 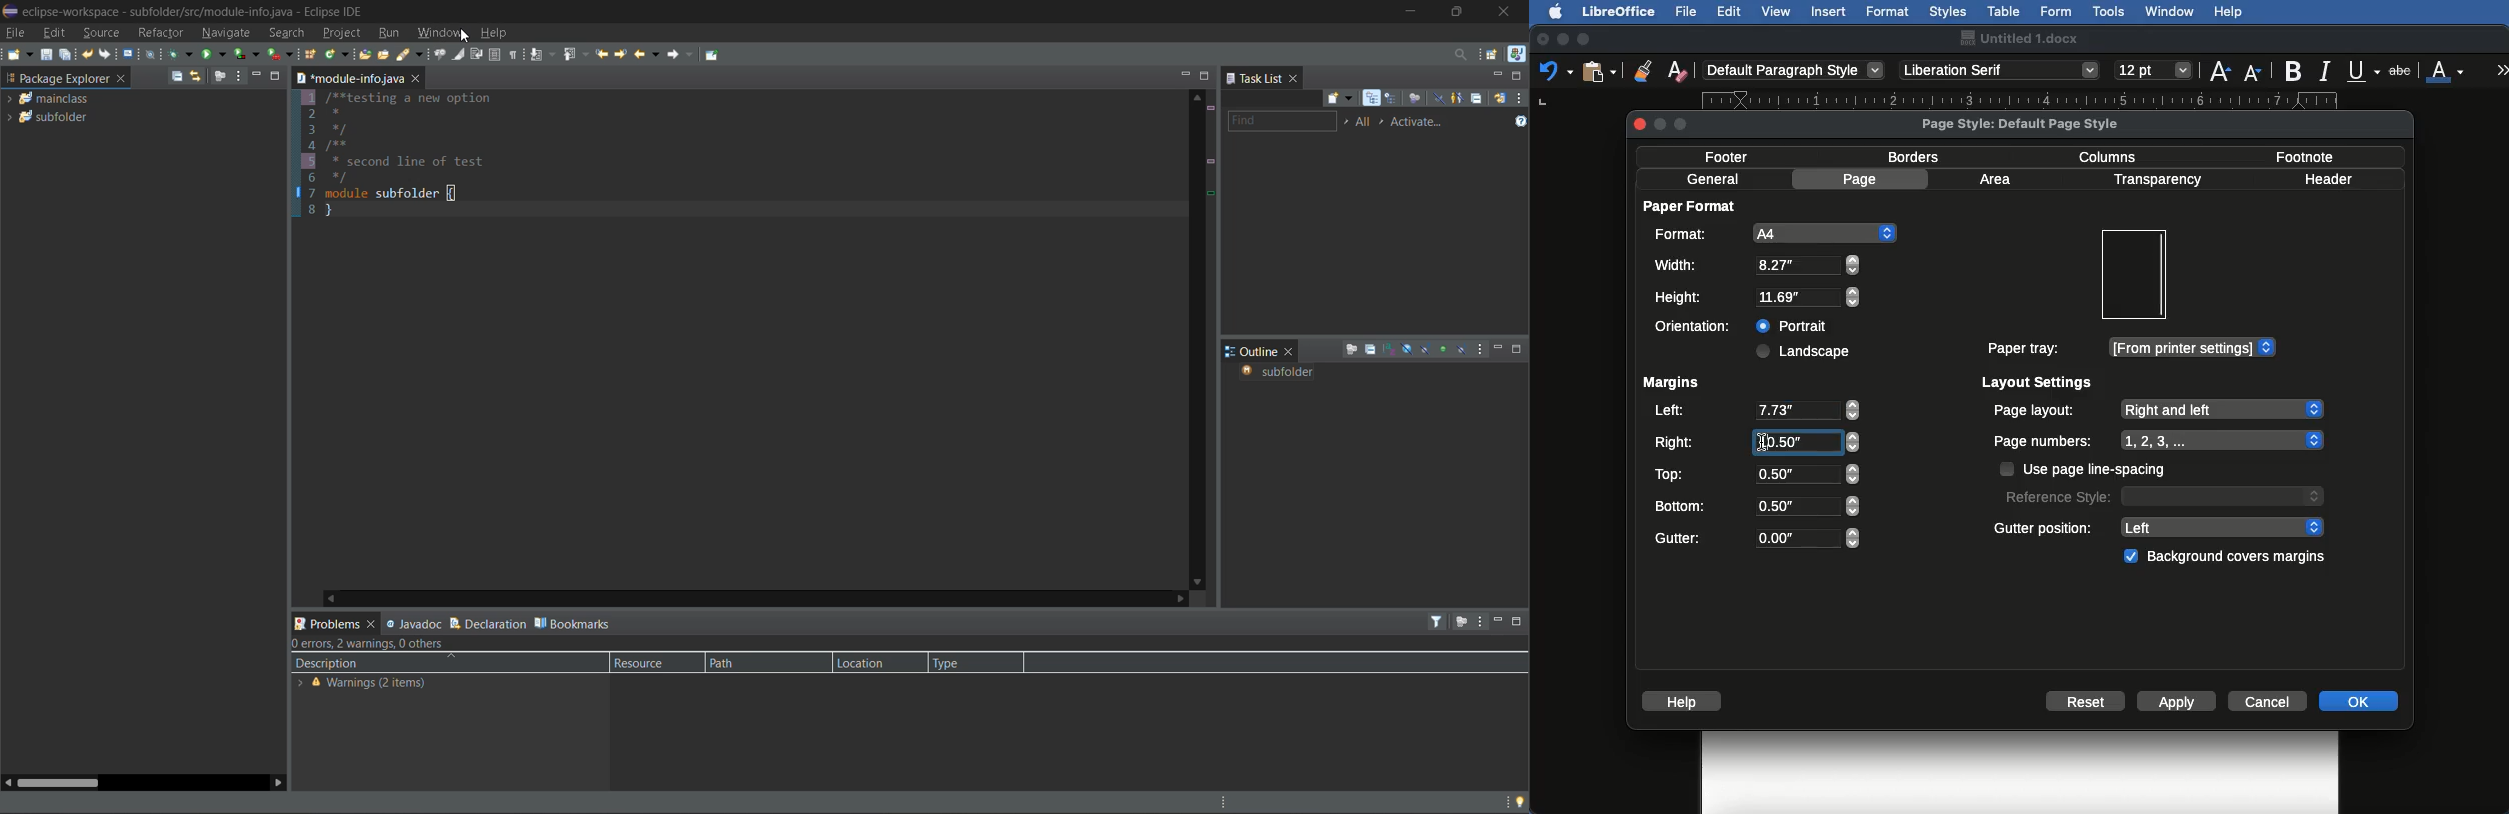 What do you see at coordinates (439, 34) in the screenshot?
I see `window` at bounding box center [439, 34].